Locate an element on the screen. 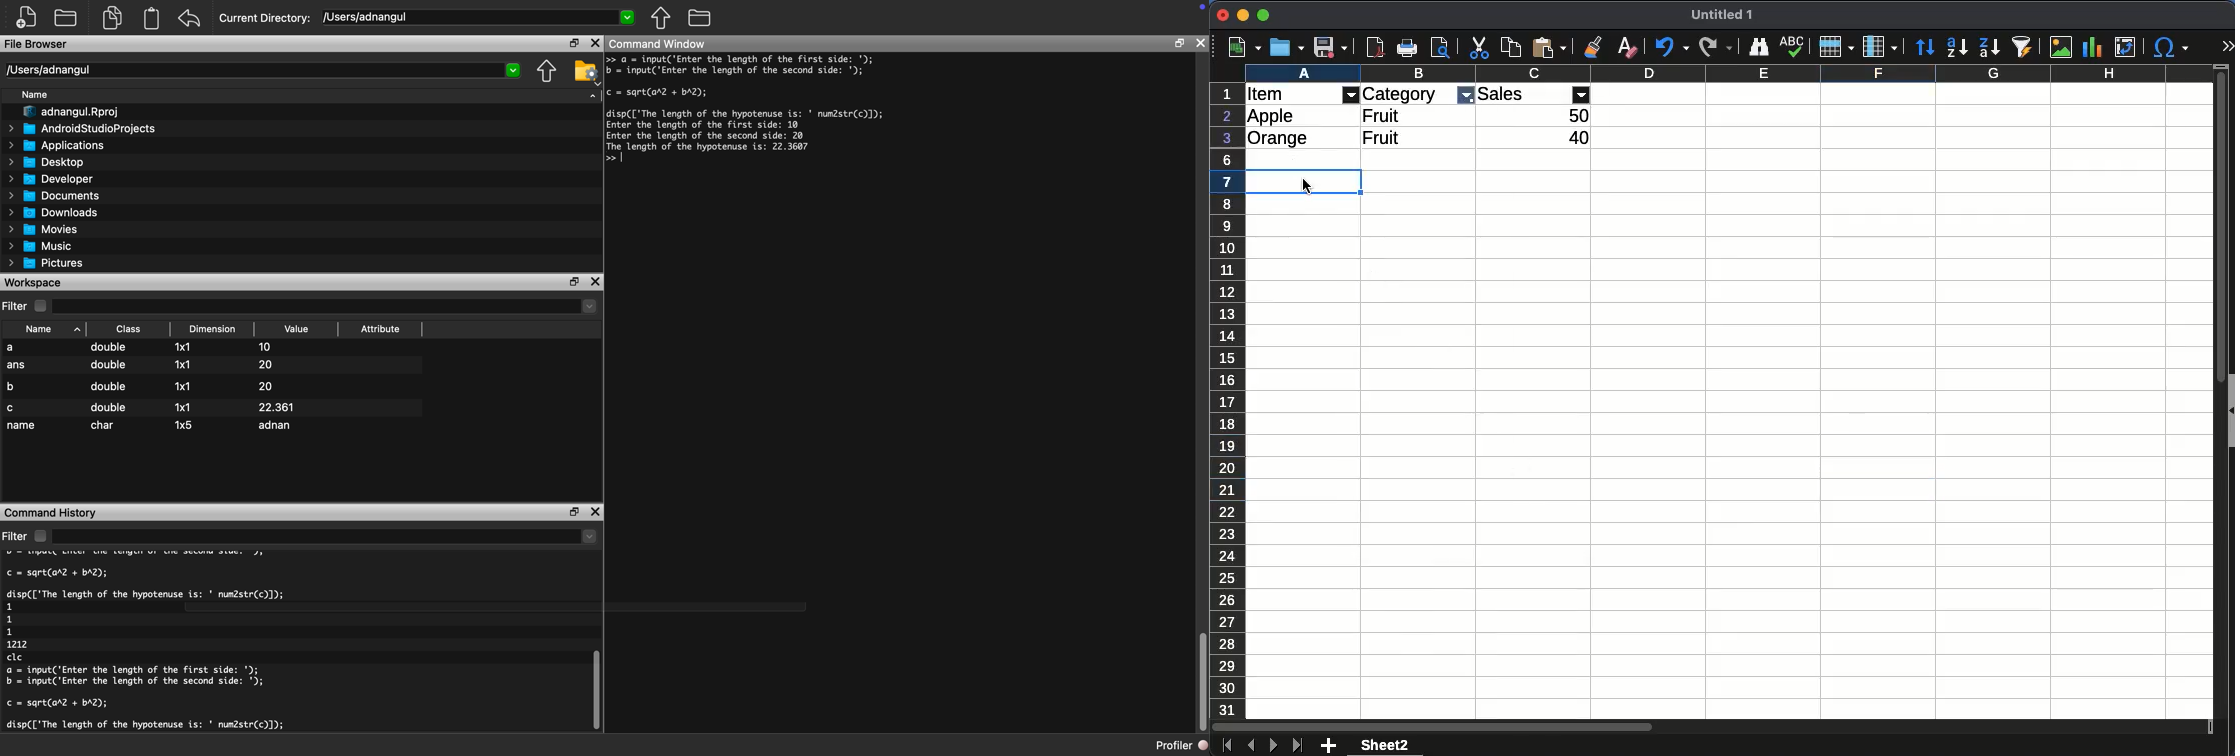  Filter is located at coordinates (16, 307).